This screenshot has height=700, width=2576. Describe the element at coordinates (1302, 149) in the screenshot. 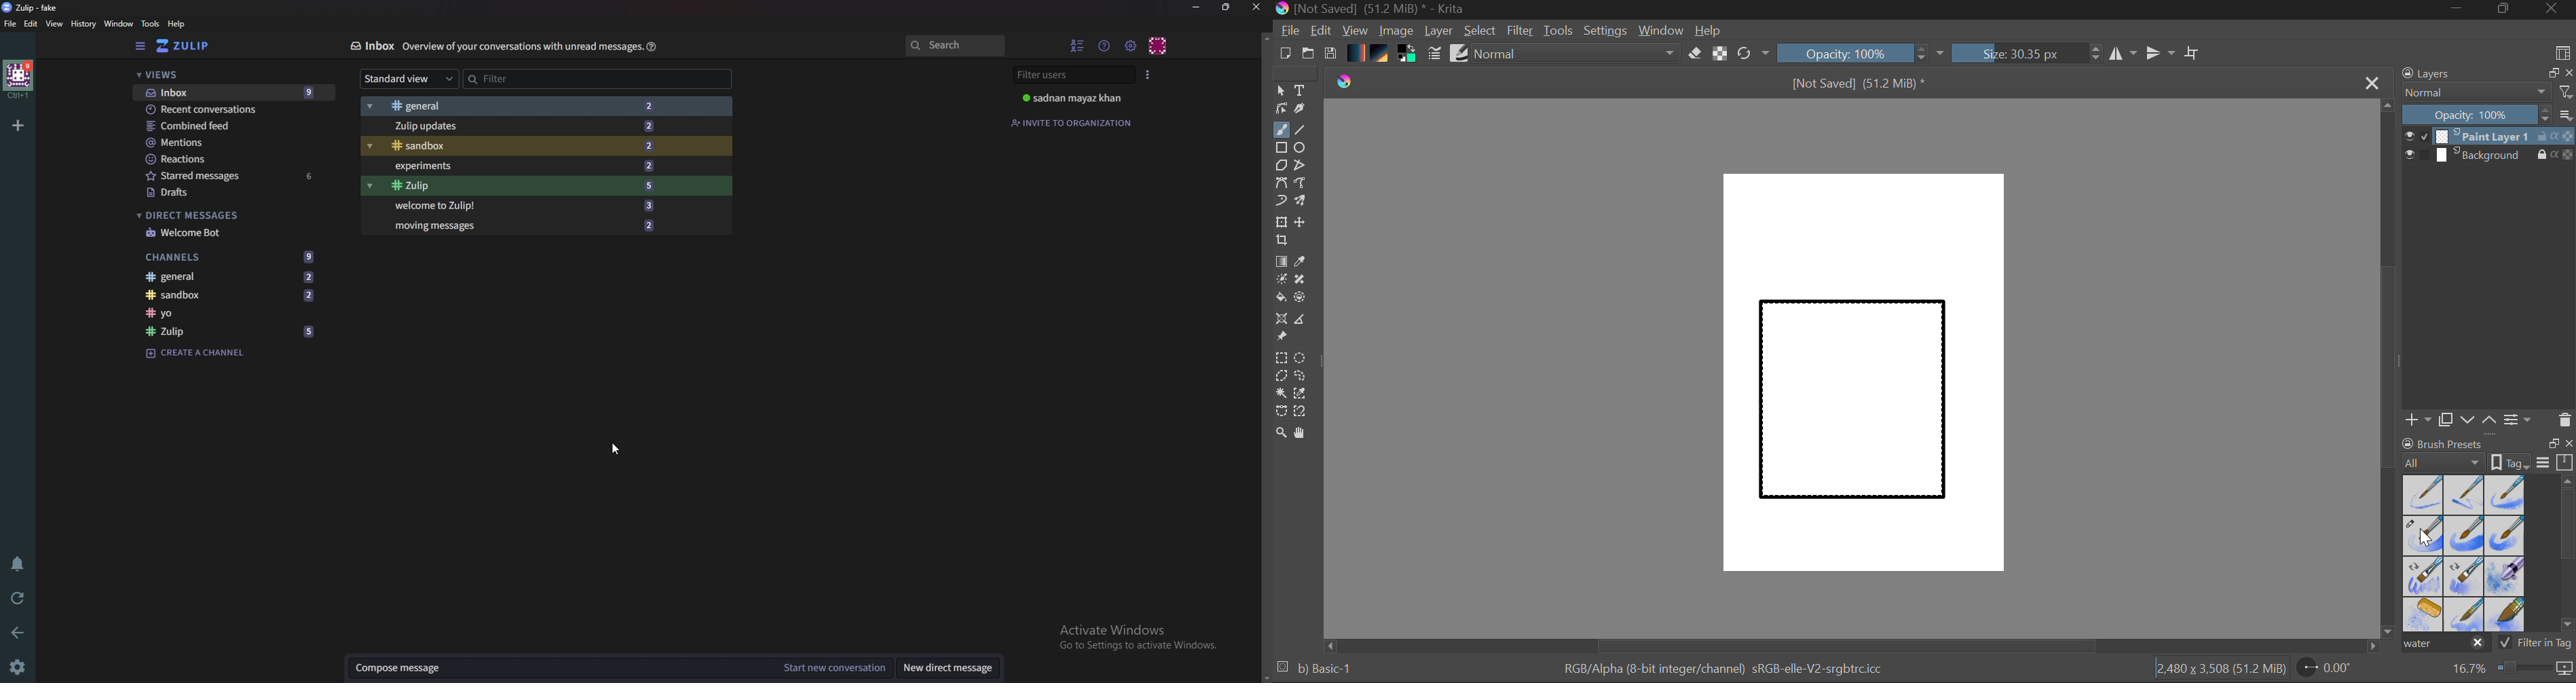

I see `Elipses` at that location.